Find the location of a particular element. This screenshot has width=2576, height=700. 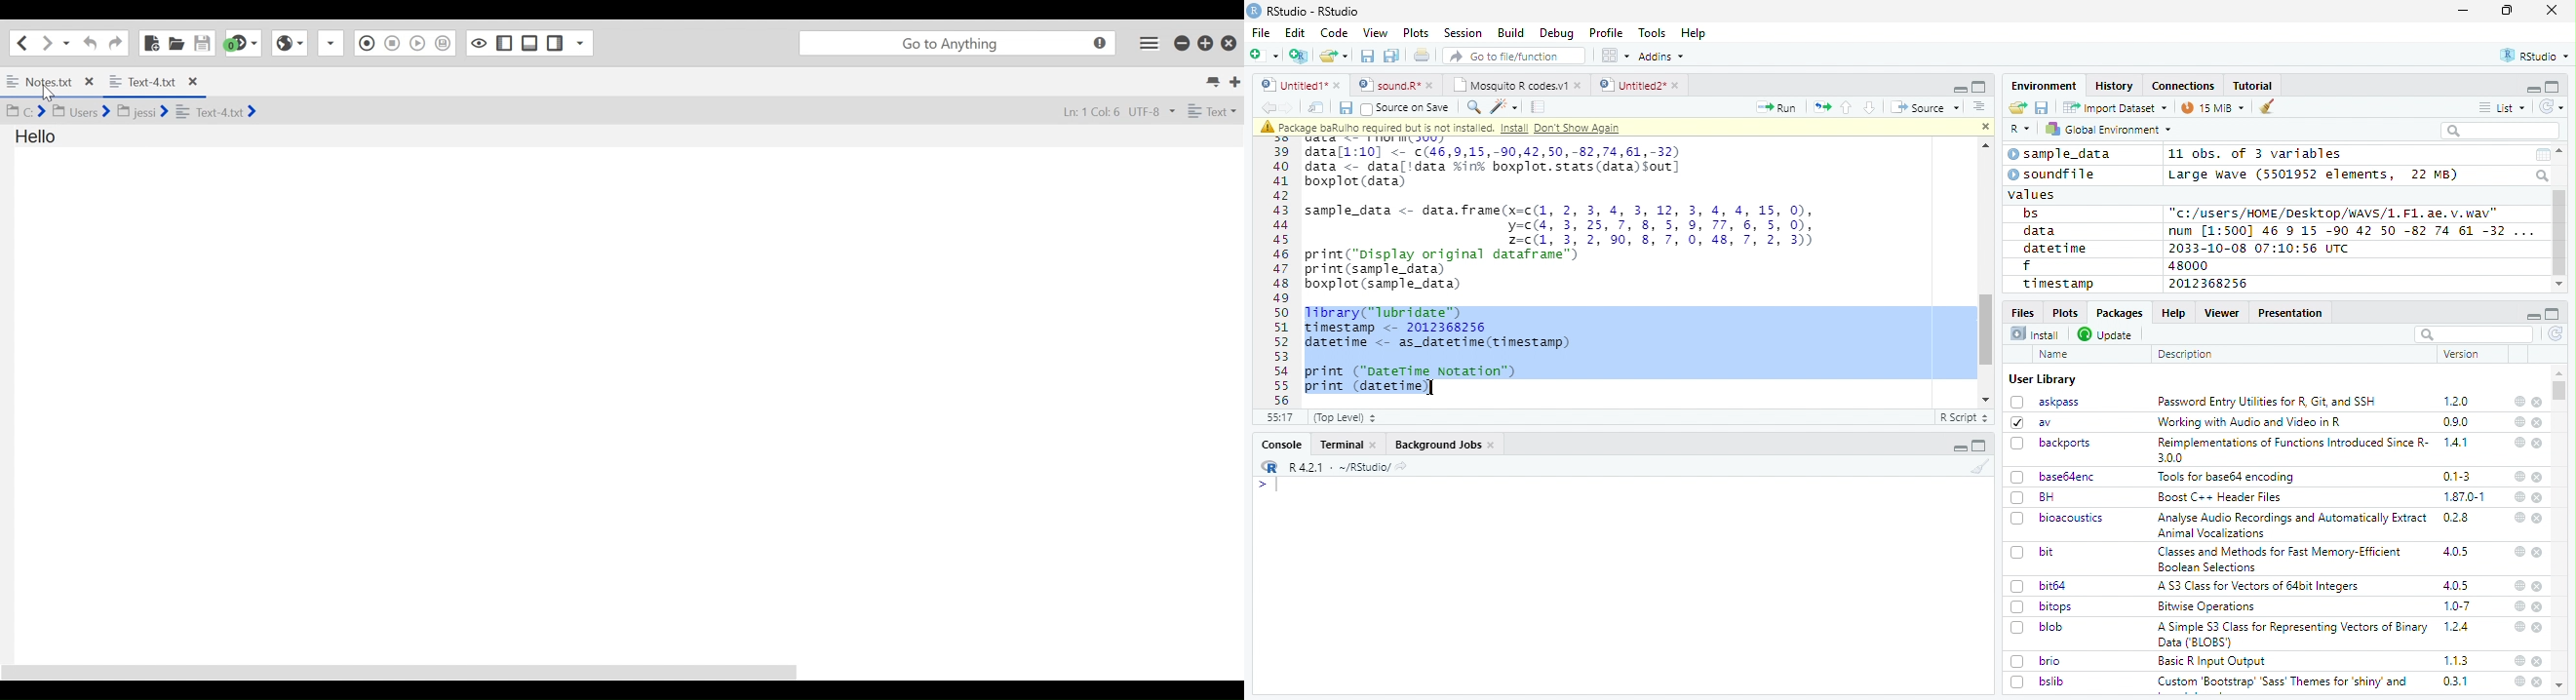

close is located at coordinates (2539, 497).